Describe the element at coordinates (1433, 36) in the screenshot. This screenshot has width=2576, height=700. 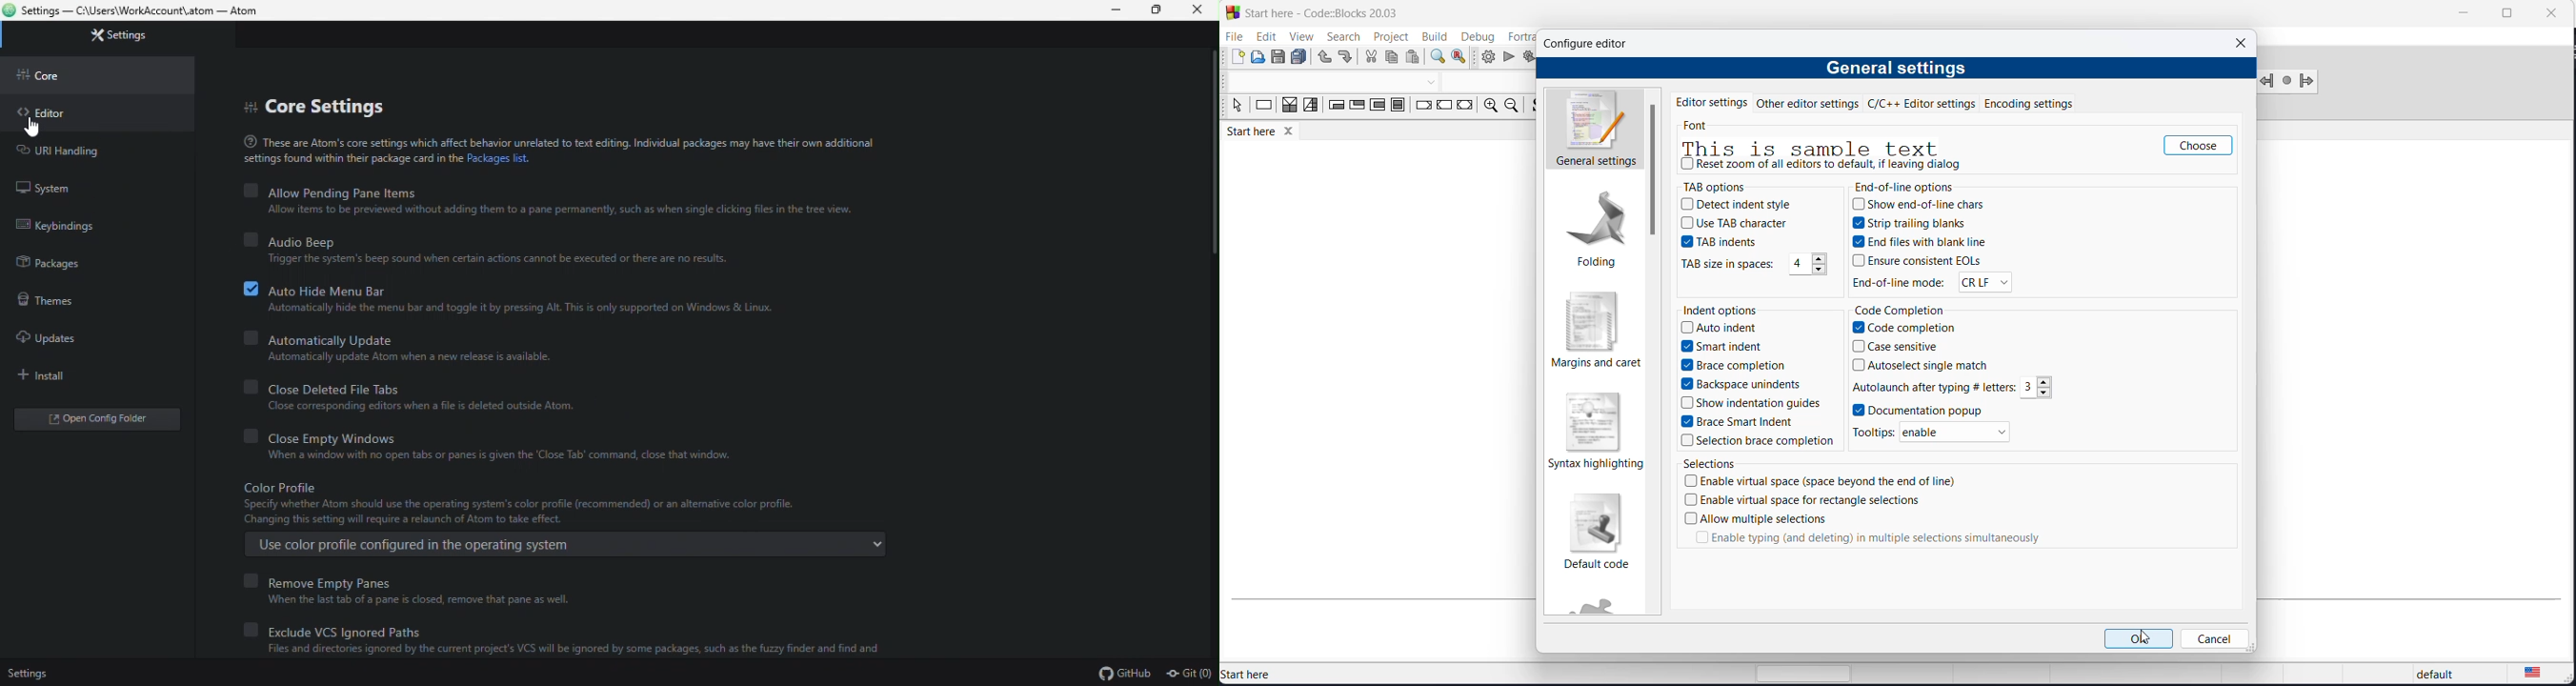
I see `build` at that location.